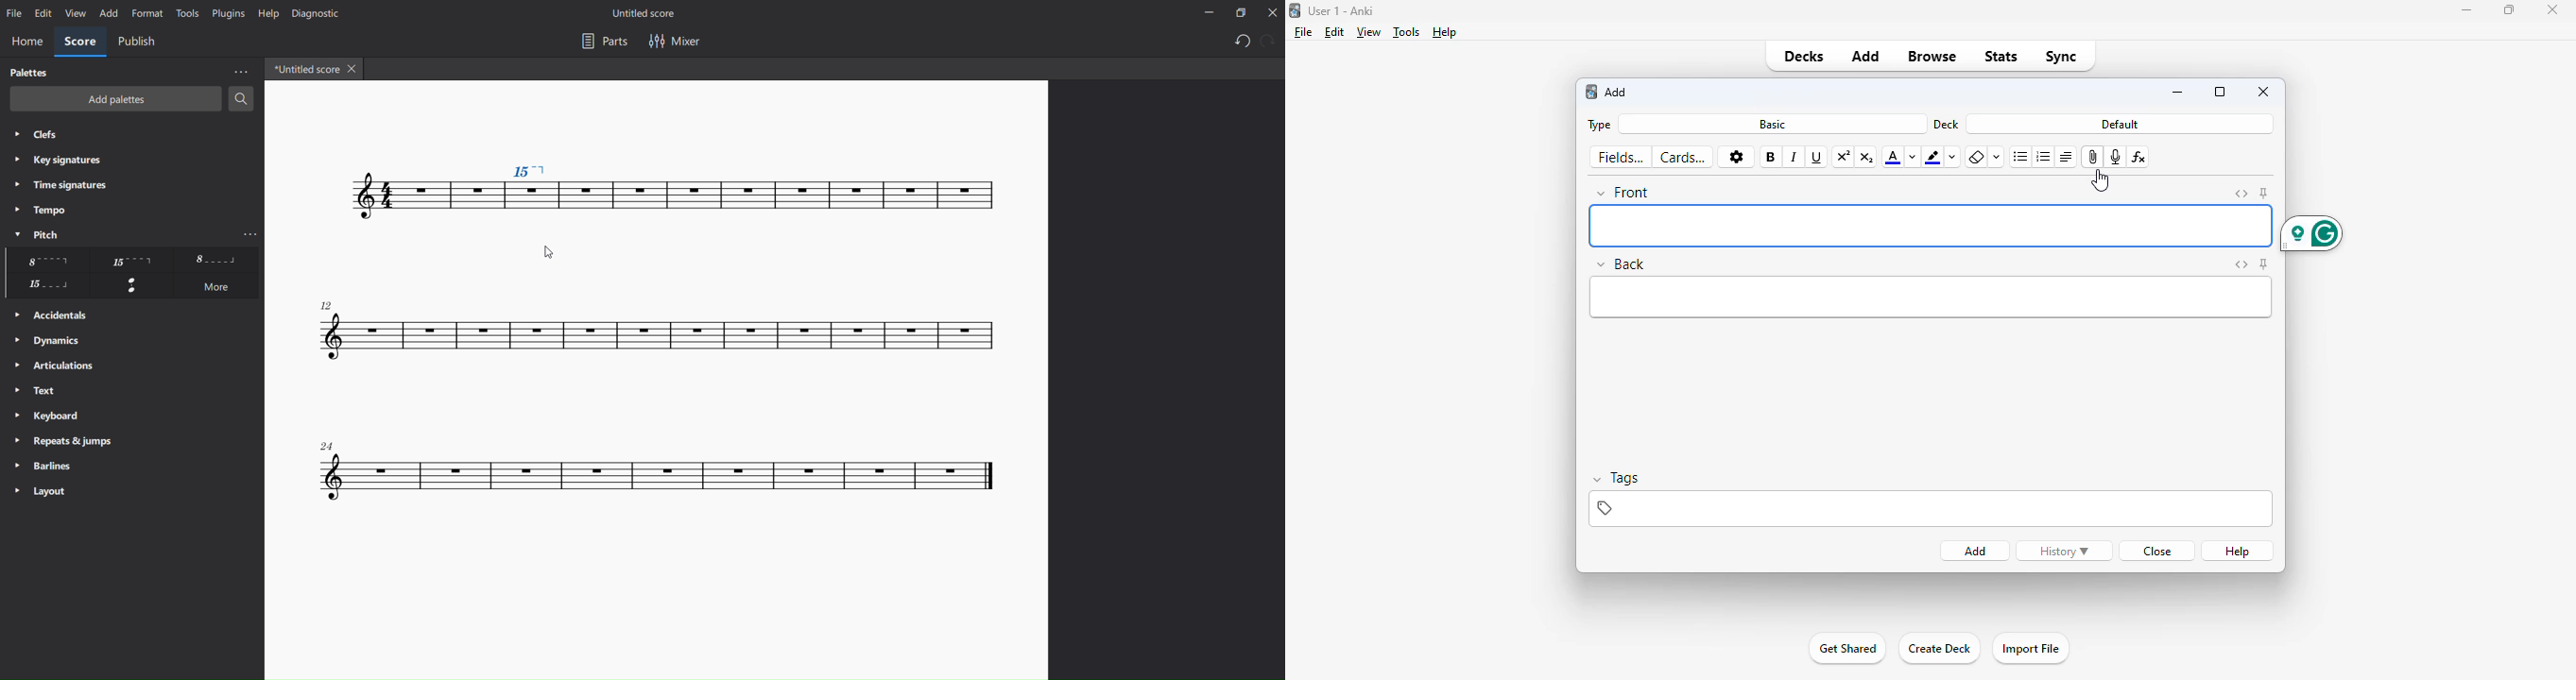  What do you see at coordinates (2100, 179) in the screenshot?
I see `cursor` at bounding box center [2100, 179].